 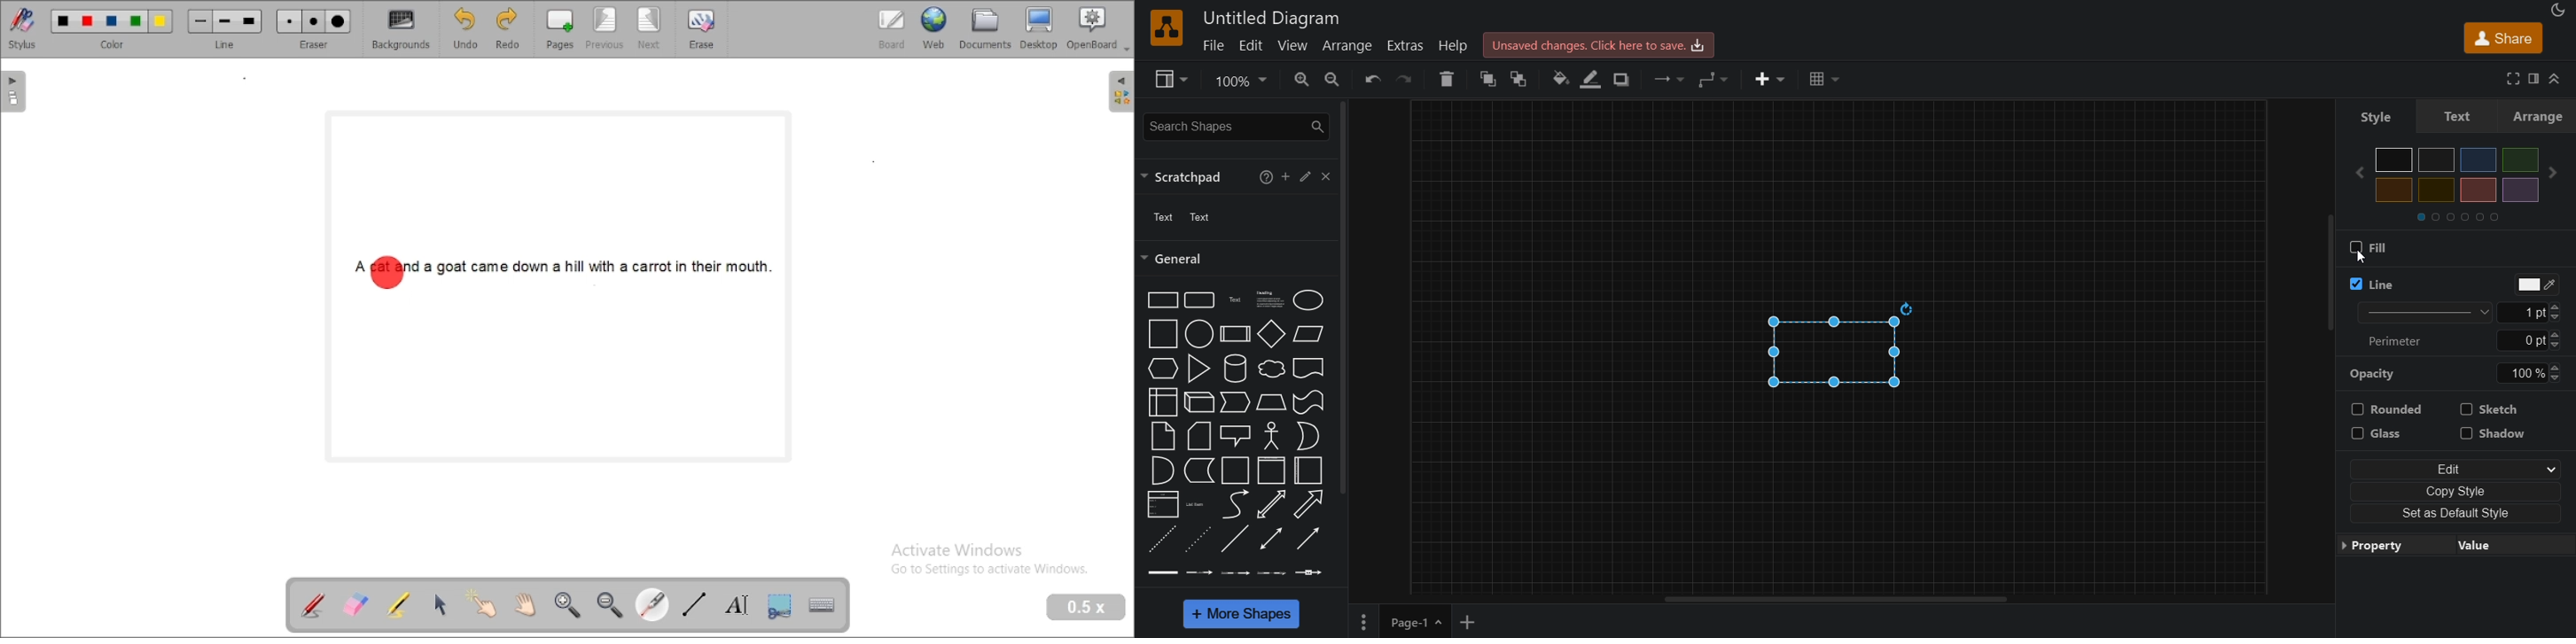 I want to click on ash, so click(x=2436, y=160).